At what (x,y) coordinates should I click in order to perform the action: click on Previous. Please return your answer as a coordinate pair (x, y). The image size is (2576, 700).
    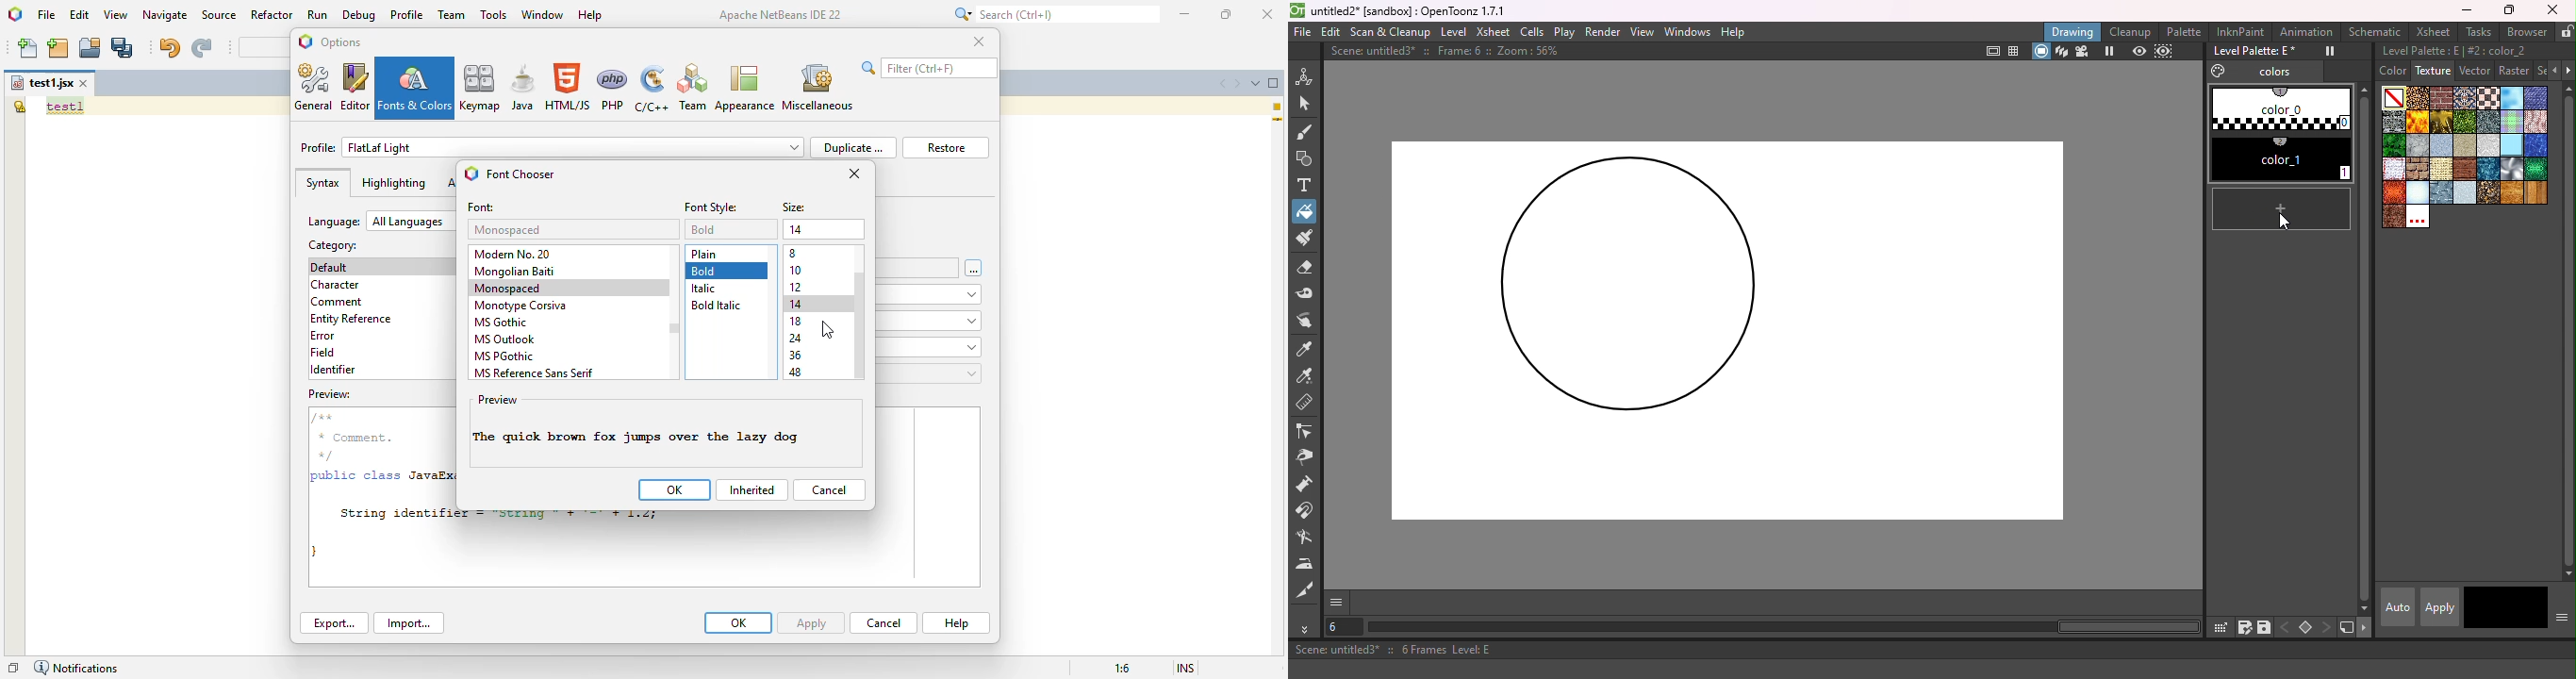
    Looking at the image, I should click on (2551, 70).